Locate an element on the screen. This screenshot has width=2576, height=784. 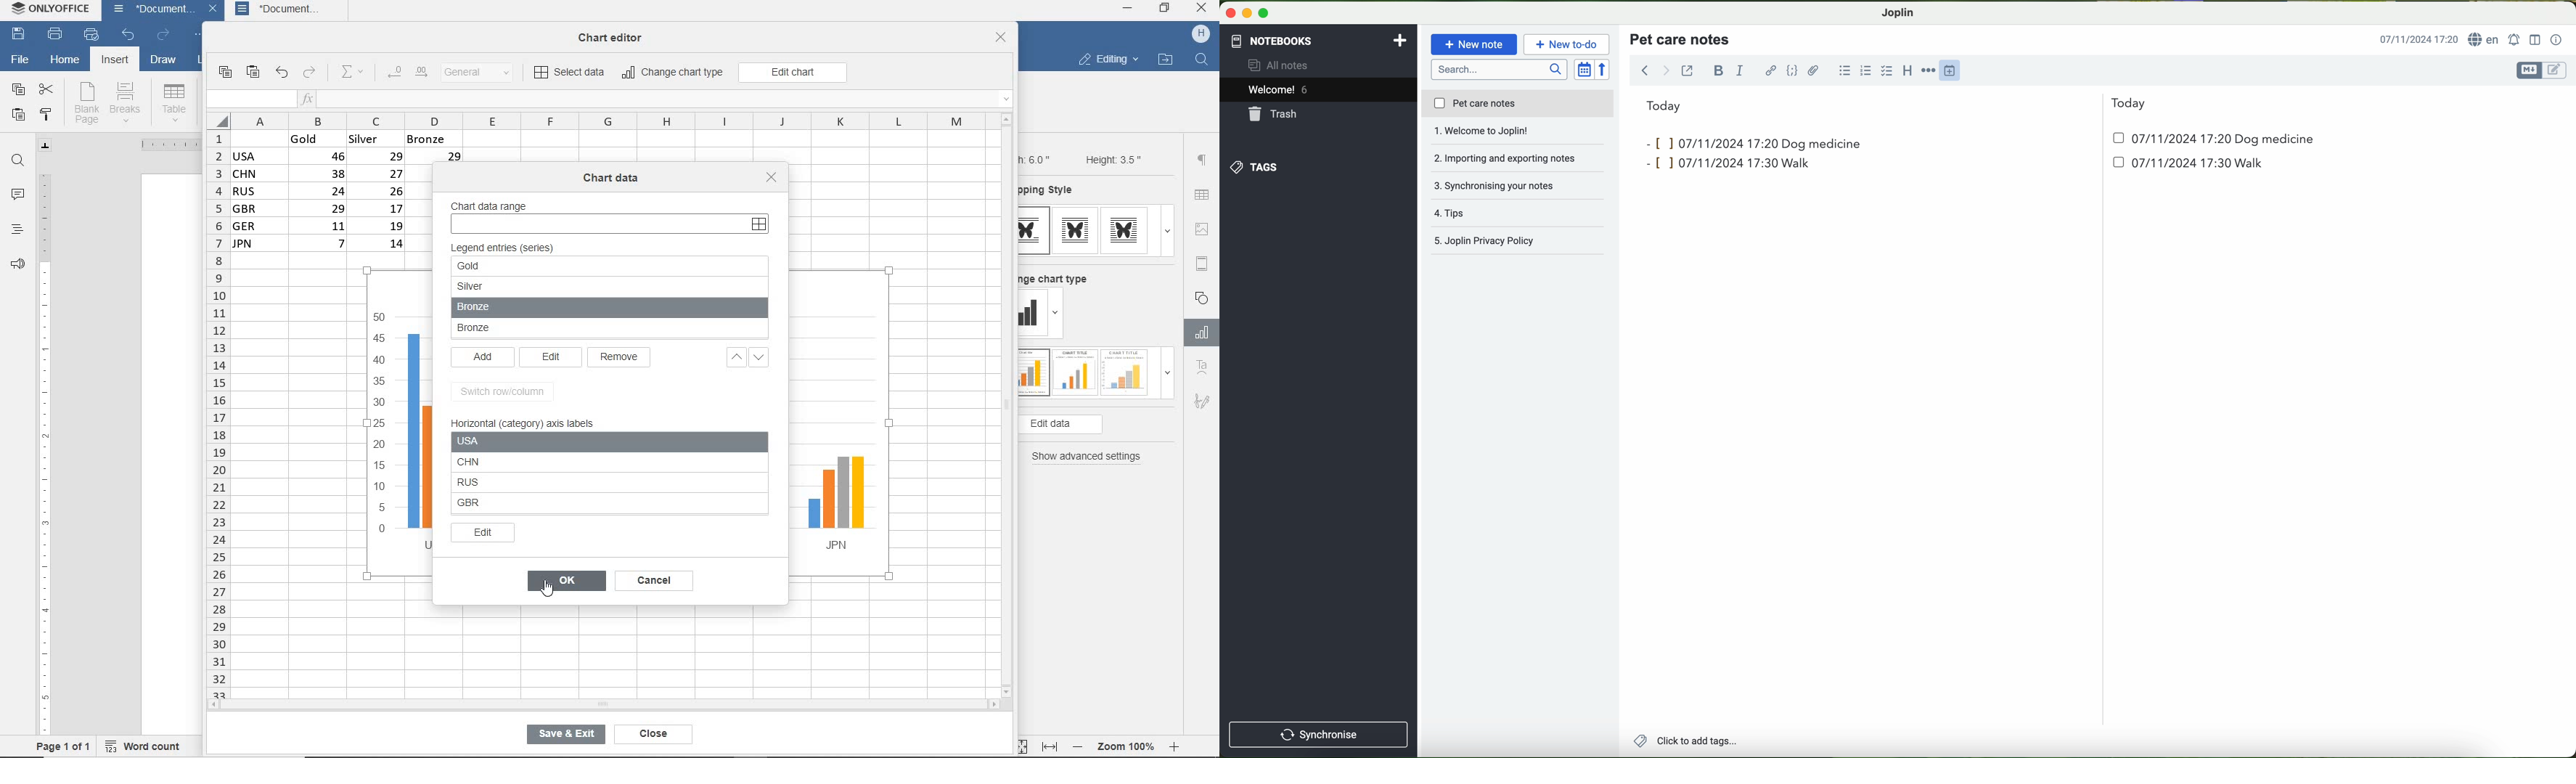
navigation arrows is located at coordinates (1653, 70).